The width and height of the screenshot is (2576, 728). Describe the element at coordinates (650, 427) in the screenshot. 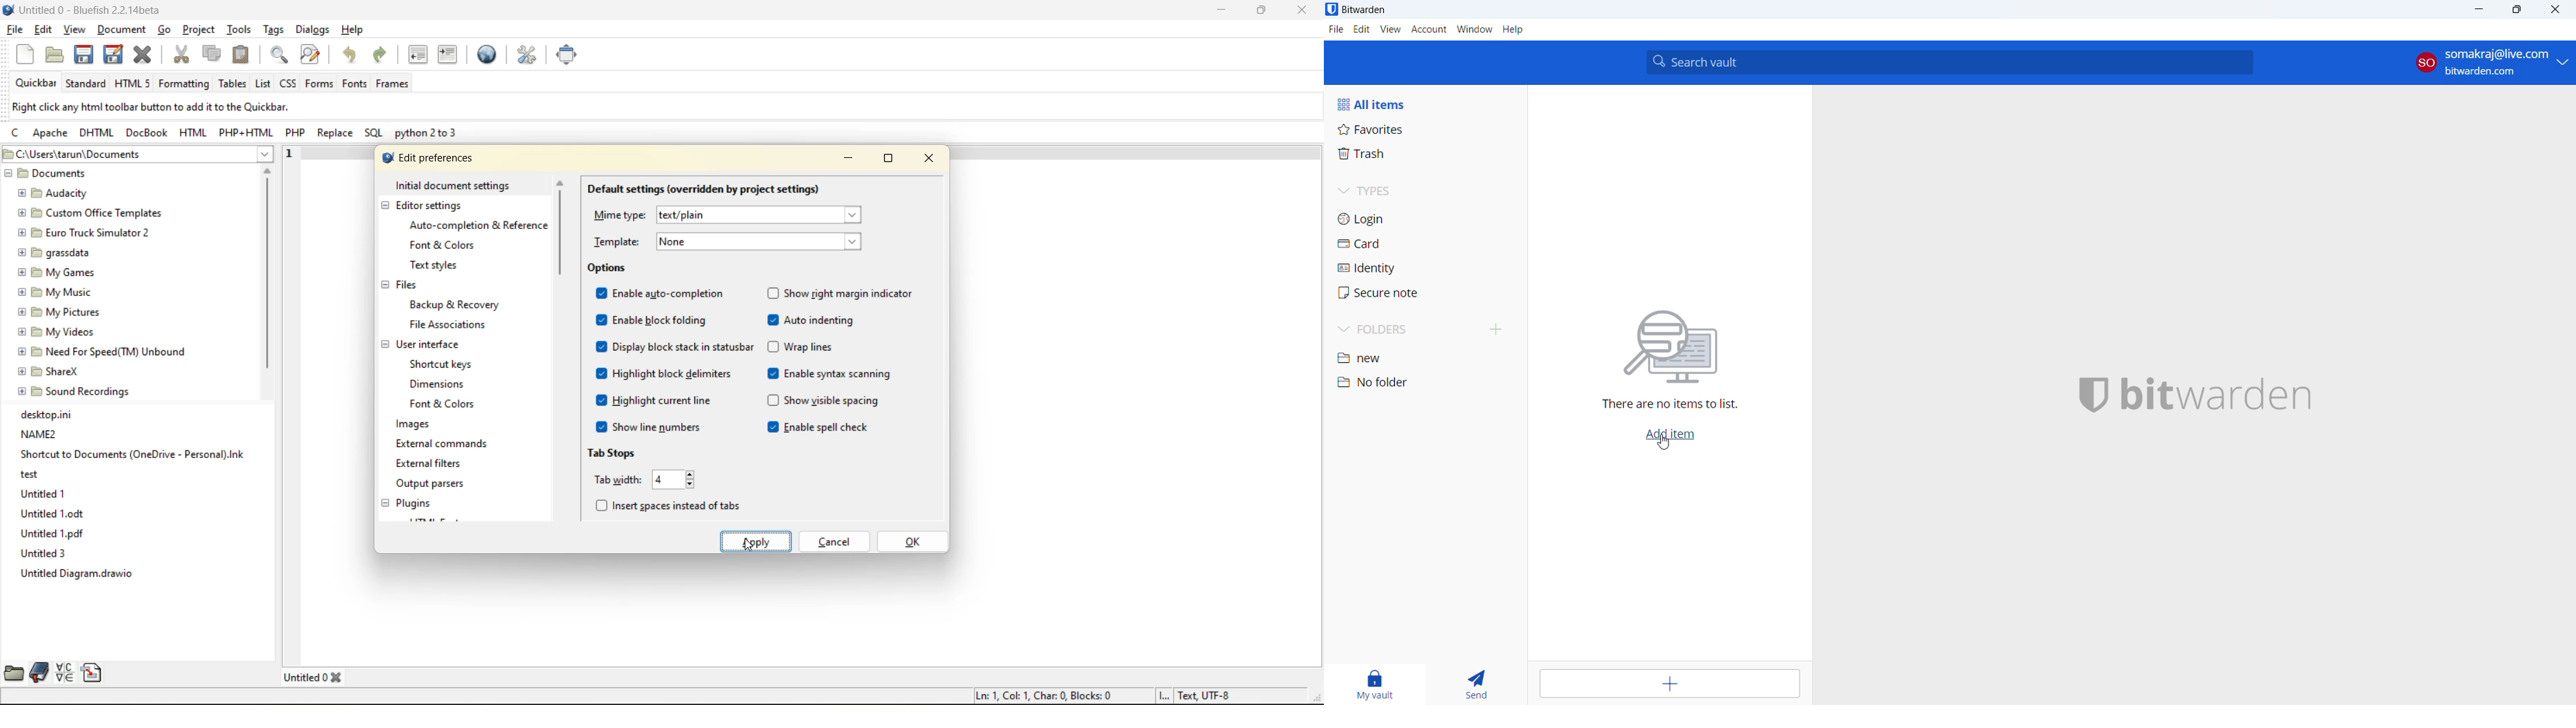

I see `show line numbers` at that location.